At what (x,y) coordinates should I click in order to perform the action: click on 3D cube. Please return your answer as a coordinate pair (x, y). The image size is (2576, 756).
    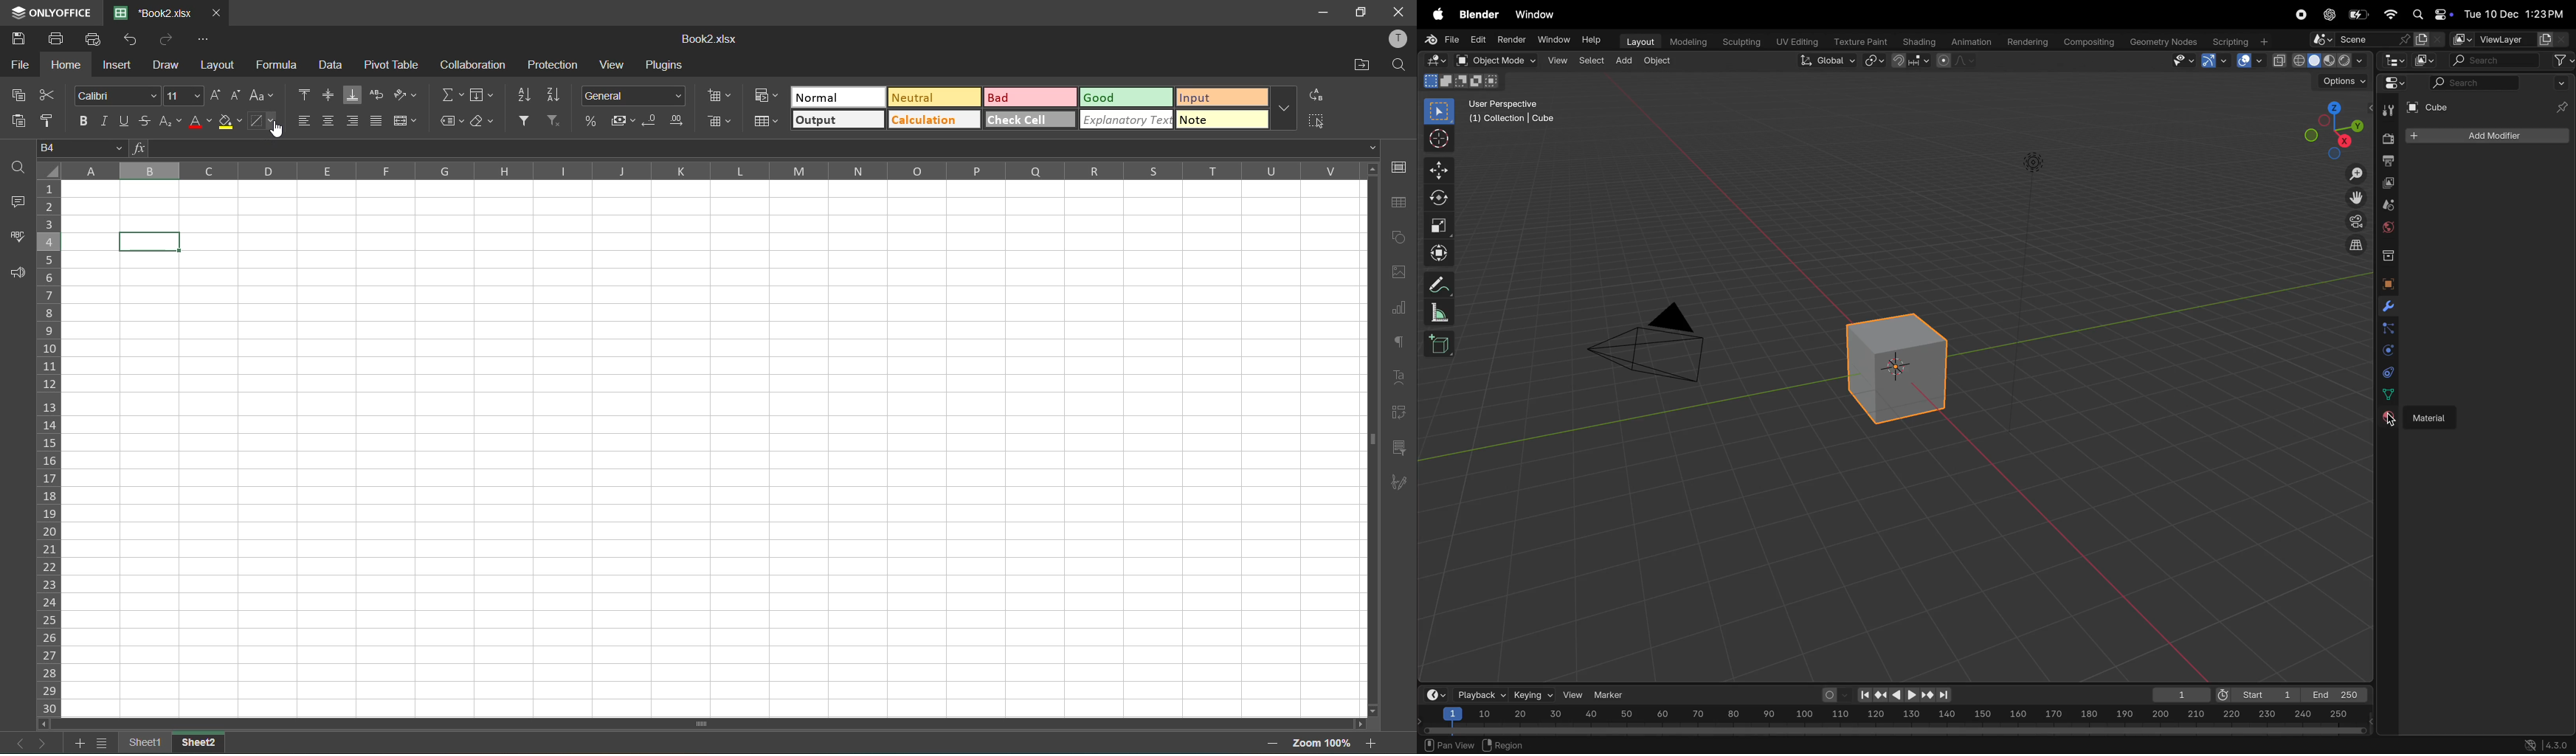
    Looking at the image, I should click on (1893, 368).